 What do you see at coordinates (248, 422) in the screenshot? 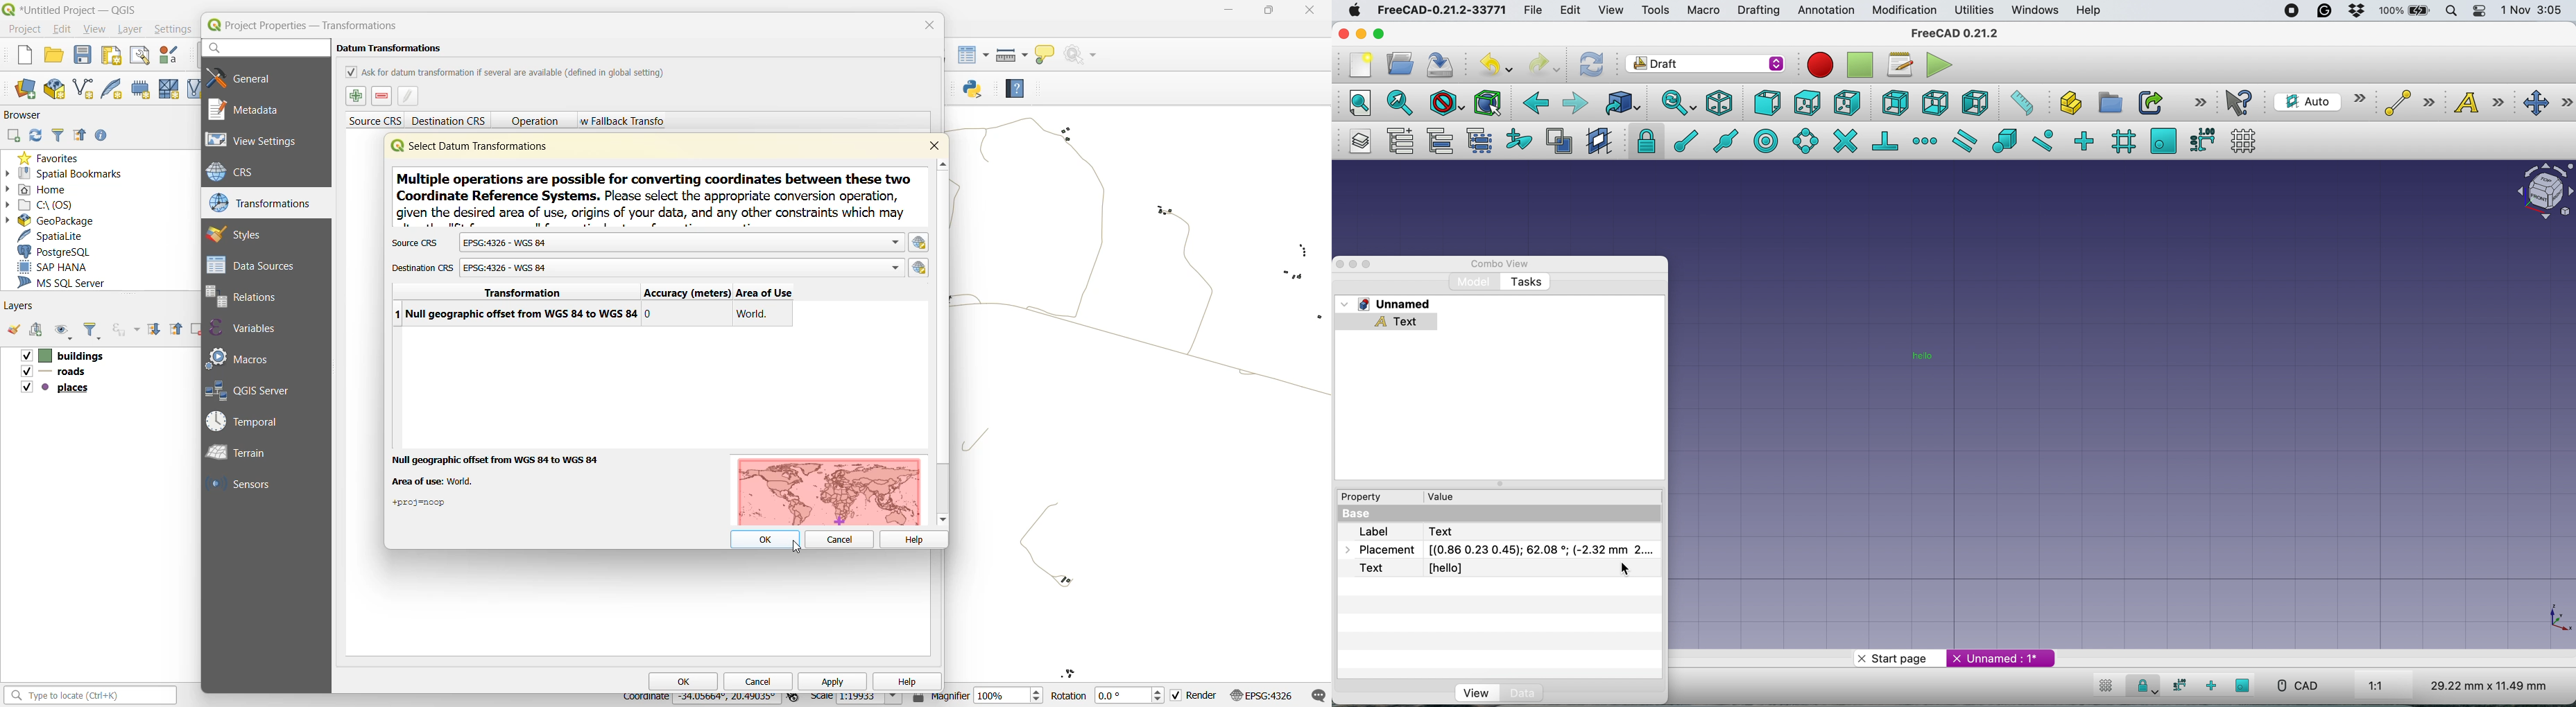
I see `temporal` at bounding box center [248, 422].